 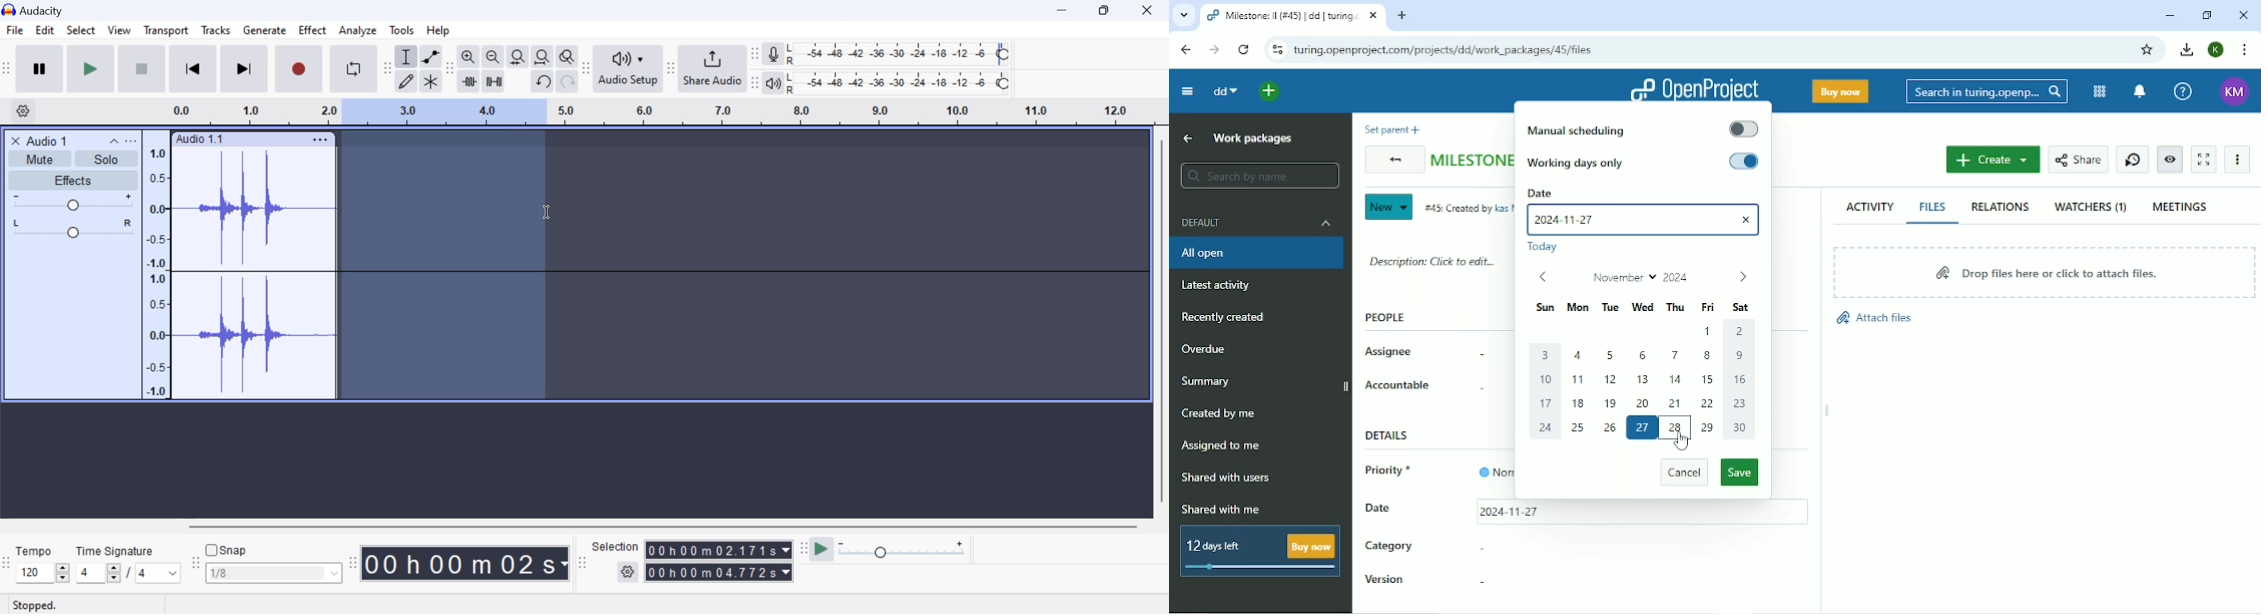 What do you see at coordinates (1224, 509) in the screenshot?
I see `Shared with me` at bounding box center [1224, 509].